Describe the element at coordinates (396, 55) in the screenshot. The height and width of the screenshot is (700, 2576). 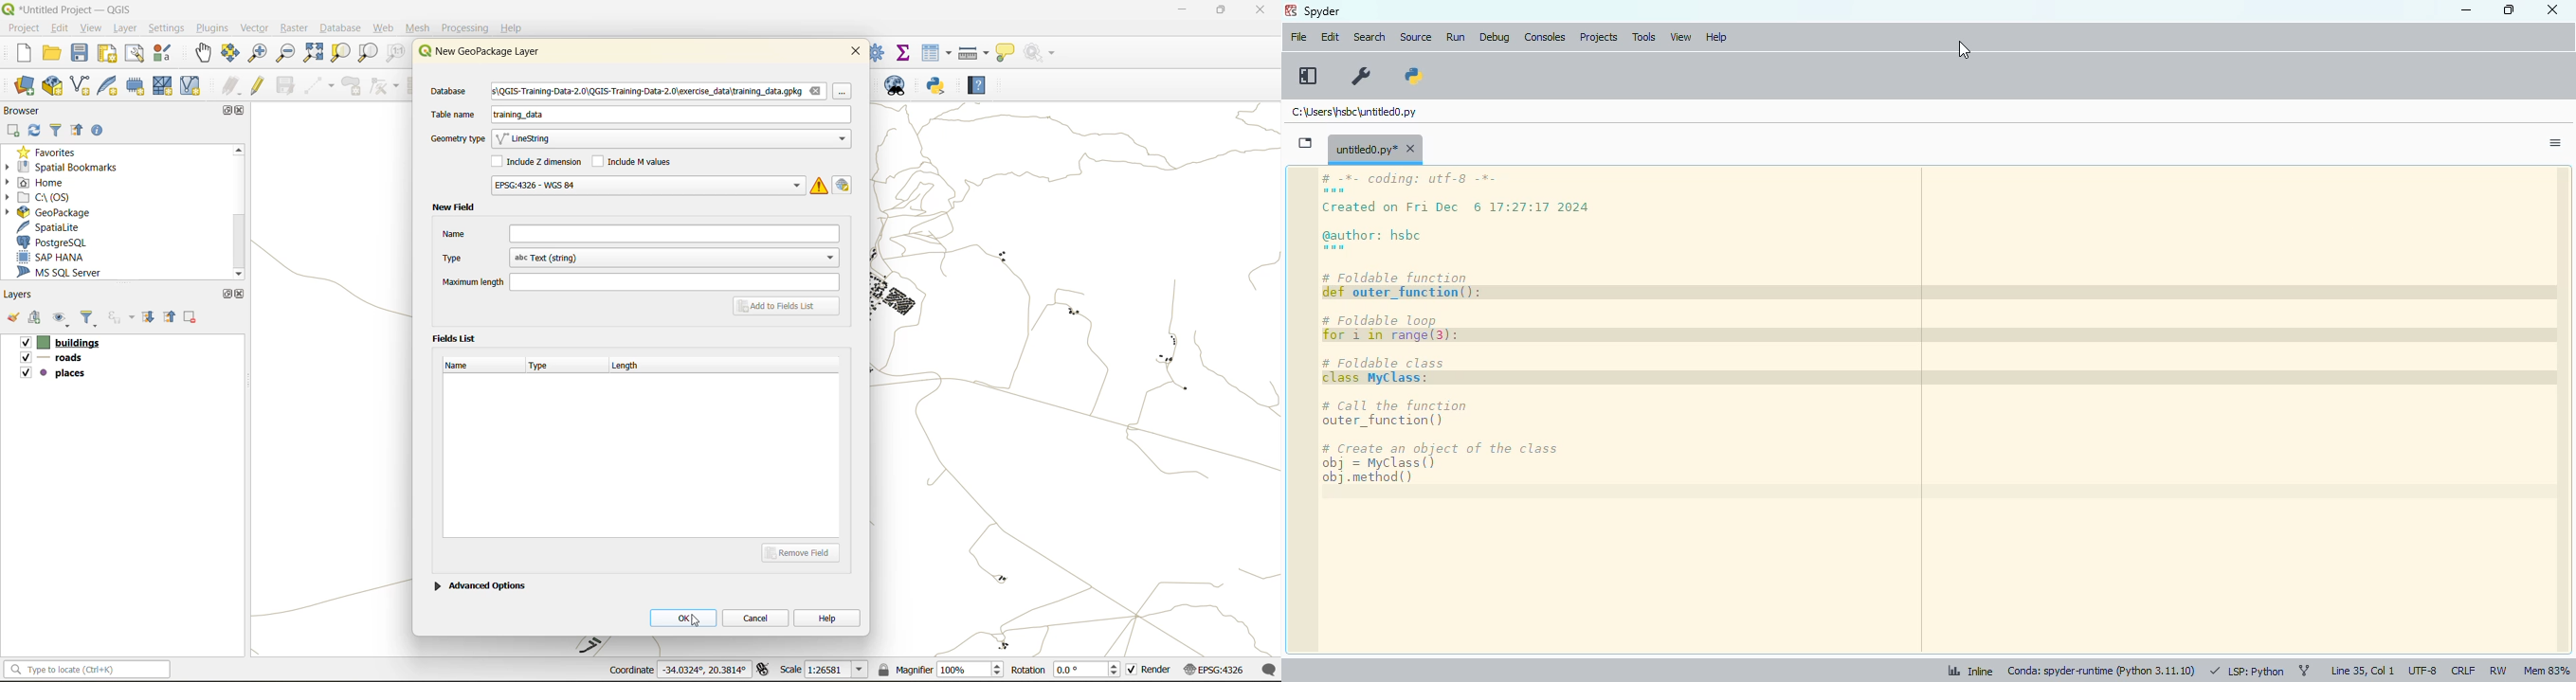
I see `zoom native` at that location.